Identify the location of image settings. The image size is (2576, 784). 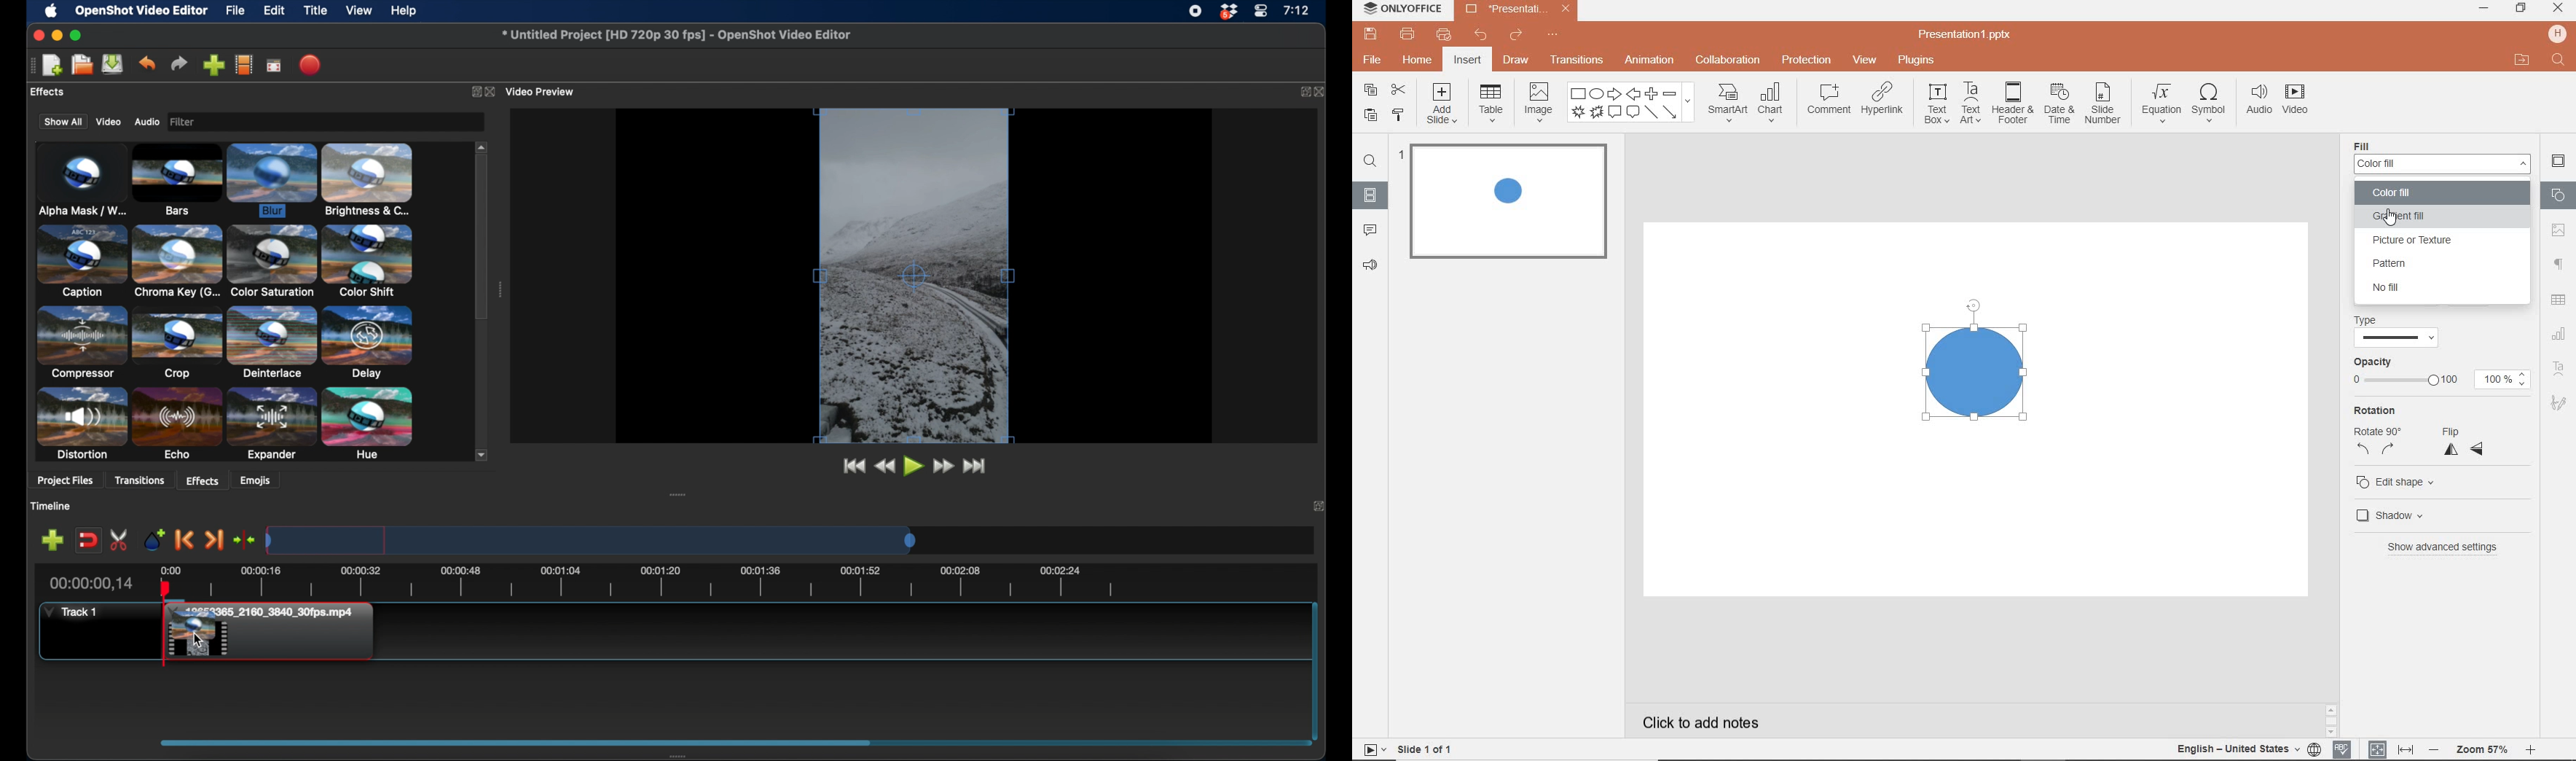
(2561, 229).